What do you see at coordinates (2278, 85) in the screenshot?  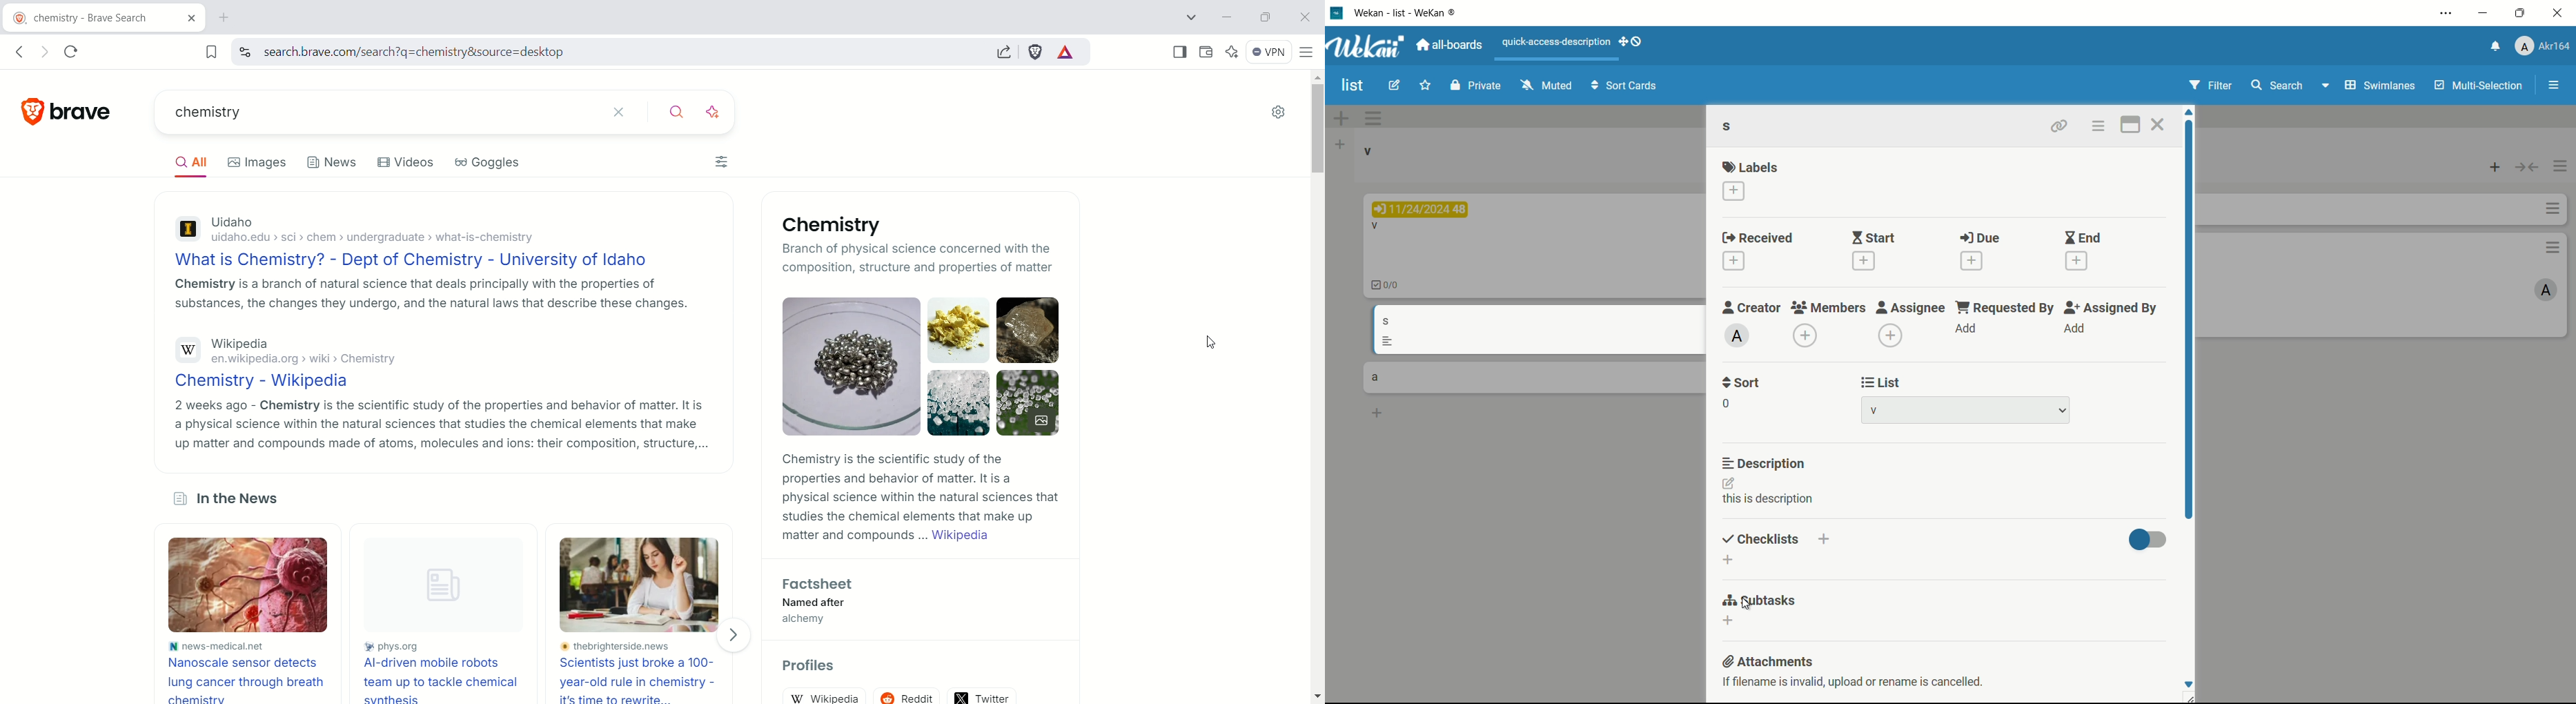 I see `search` at bounding box center [2278, 85].